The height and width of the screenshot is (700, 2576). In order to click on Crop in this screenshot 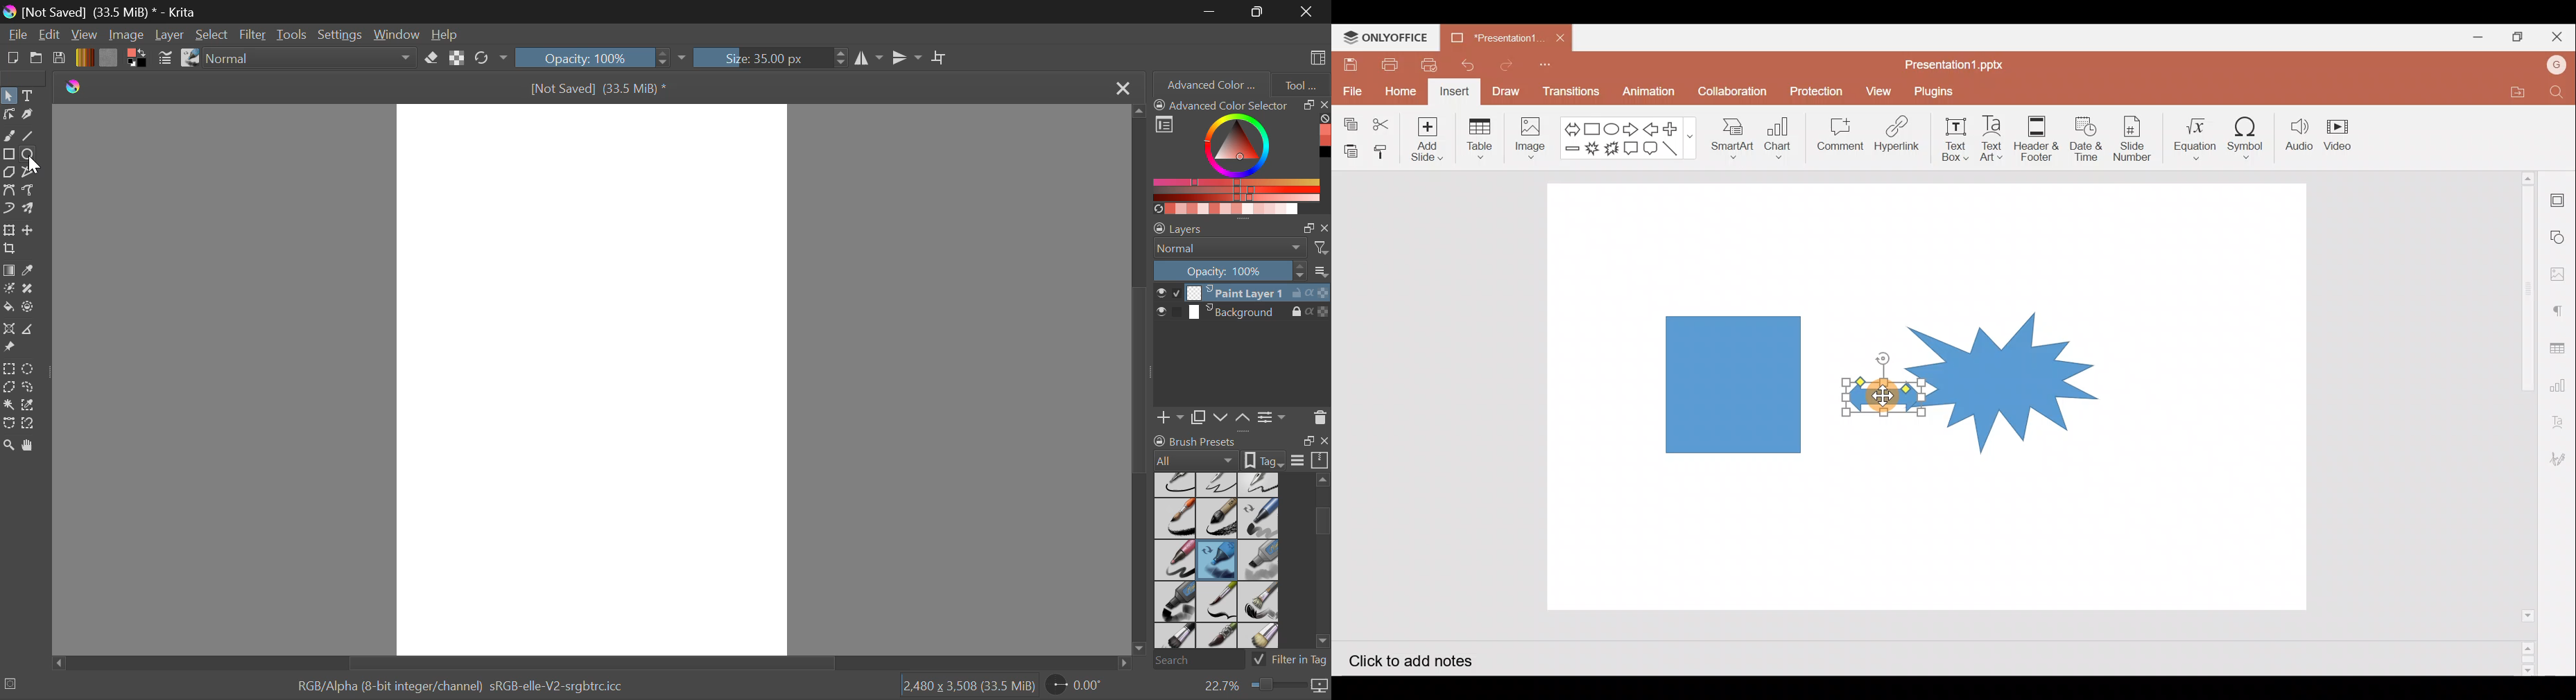, I will do `click(941, 58)`.